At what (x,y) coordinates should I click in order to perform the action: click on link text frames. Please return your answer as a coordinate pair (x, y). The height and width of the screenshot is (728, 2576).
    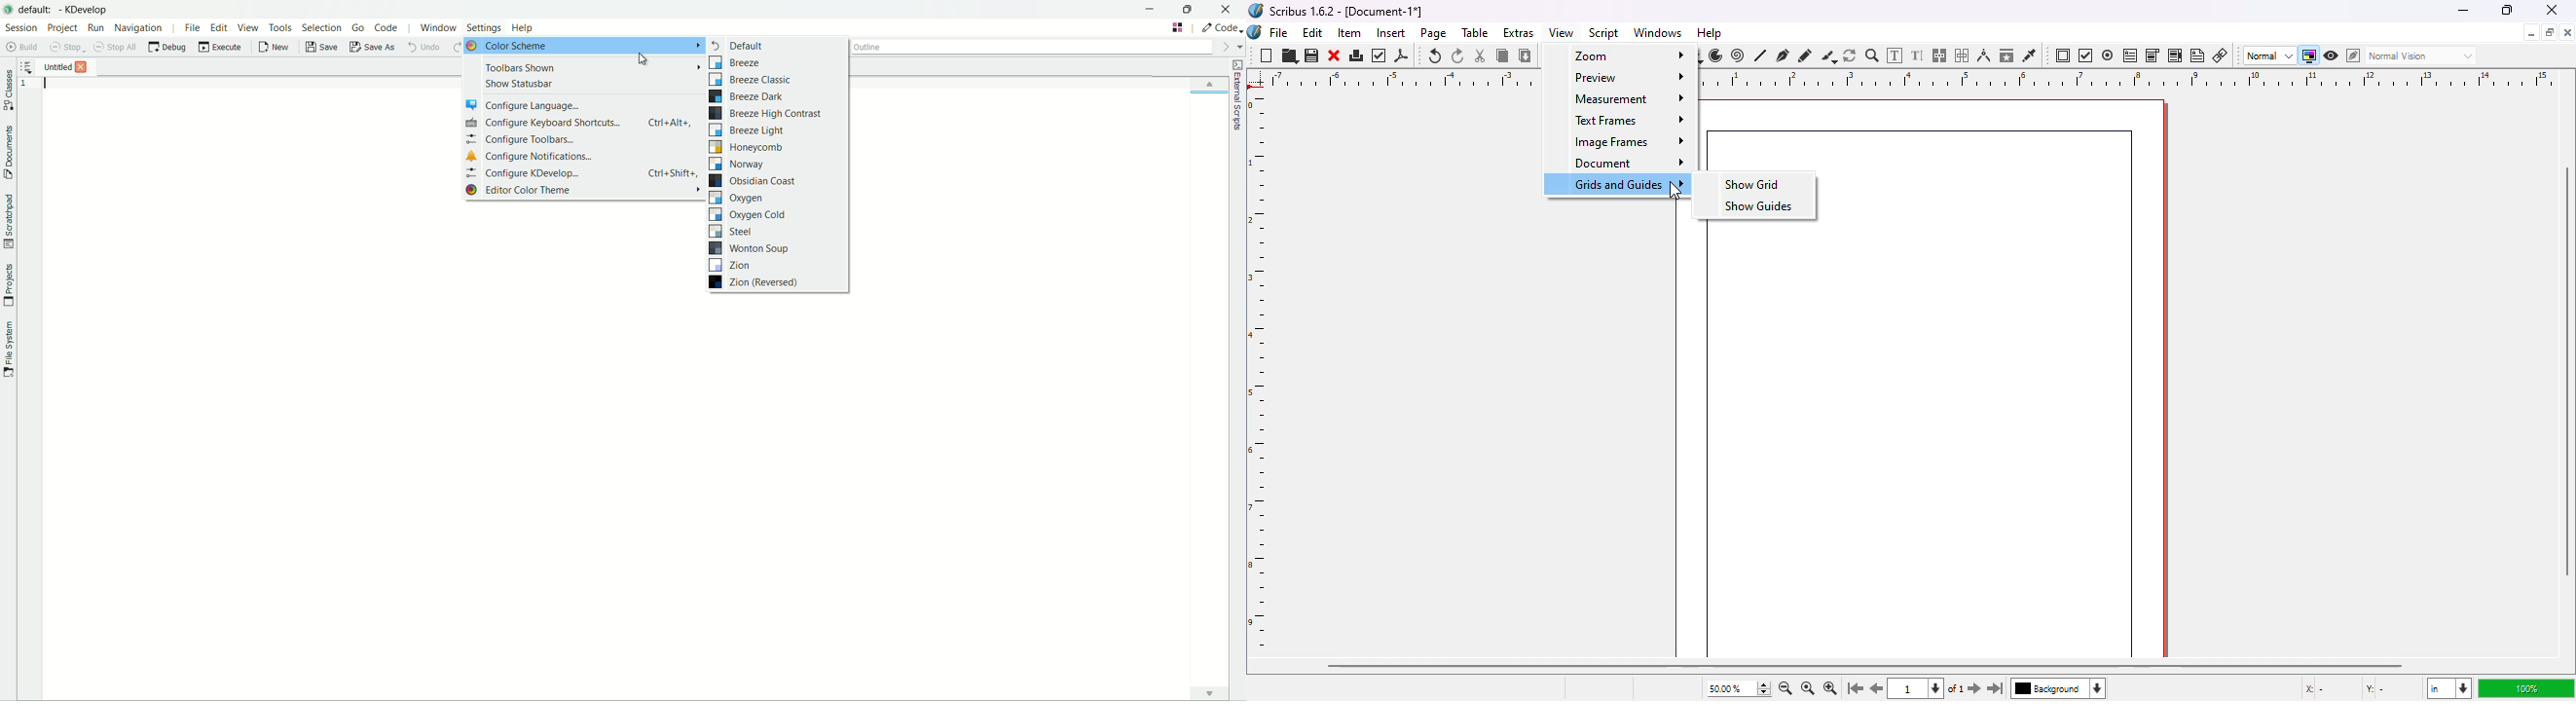
    Looking at the image, I should click on (1940, 55).